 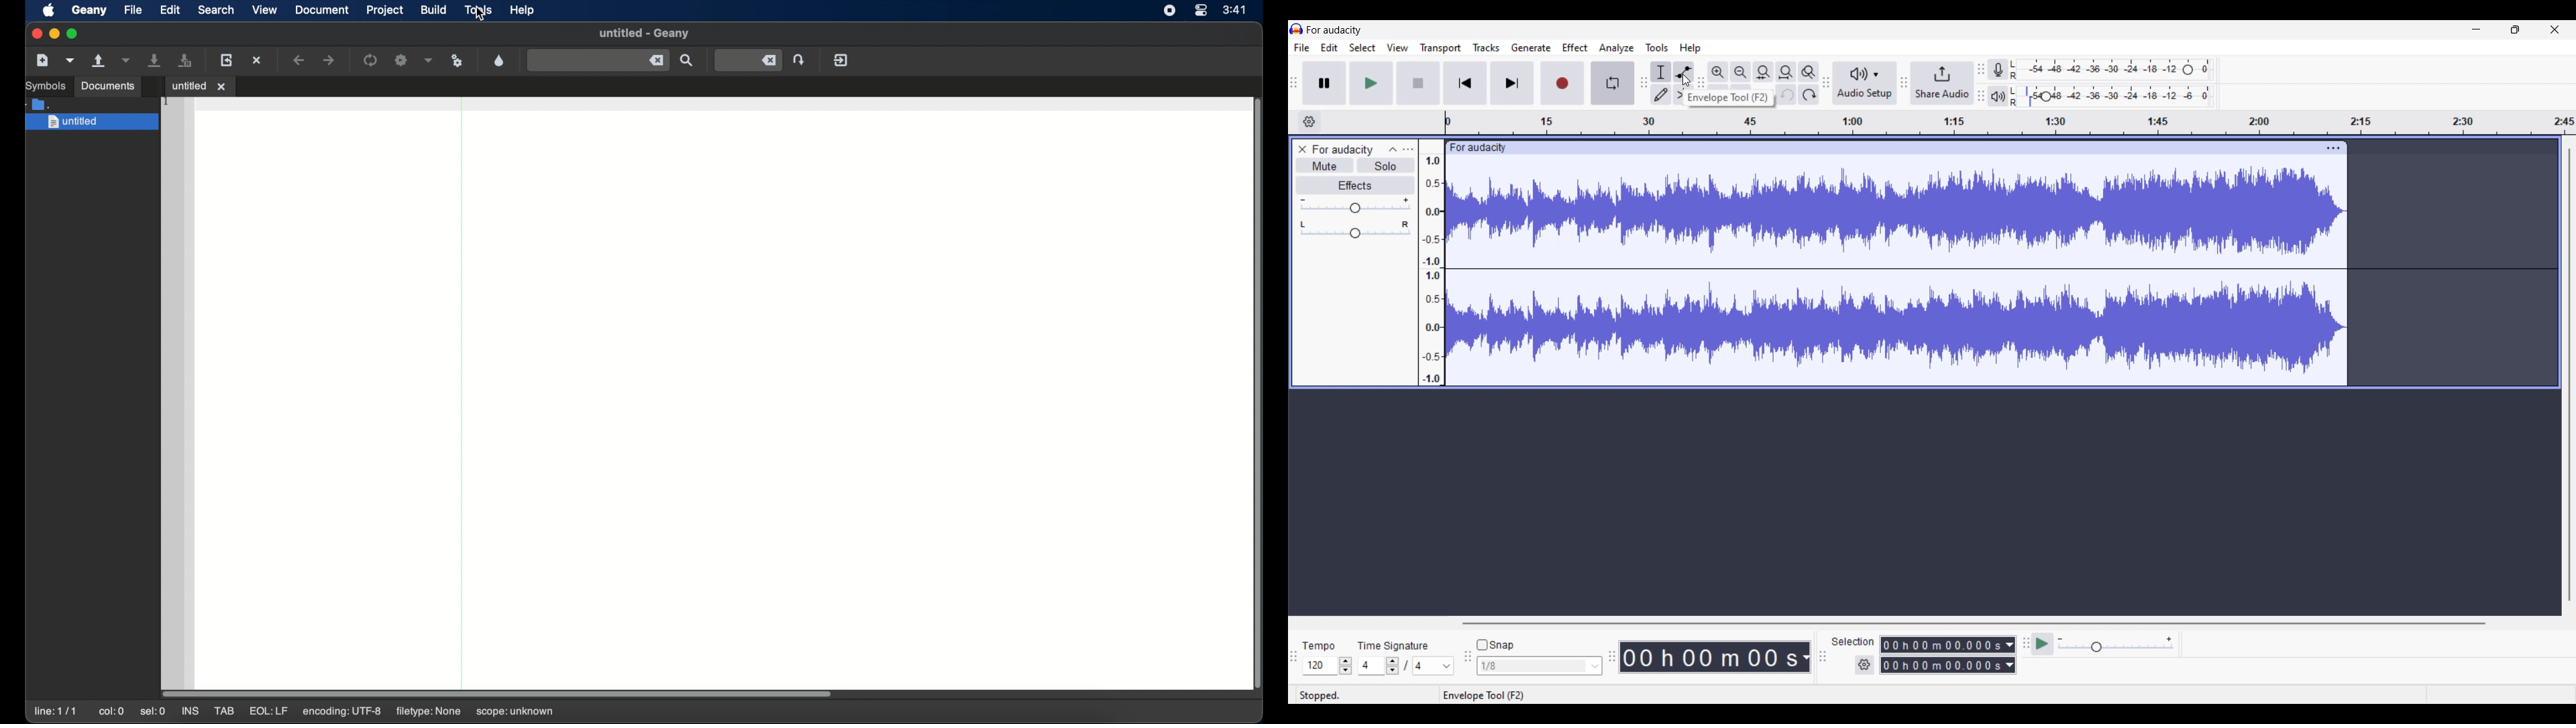 What do you see at coordinates (1486, 48) in the screenshot?
I see `Tracks` at bounding box center [1486, 48].